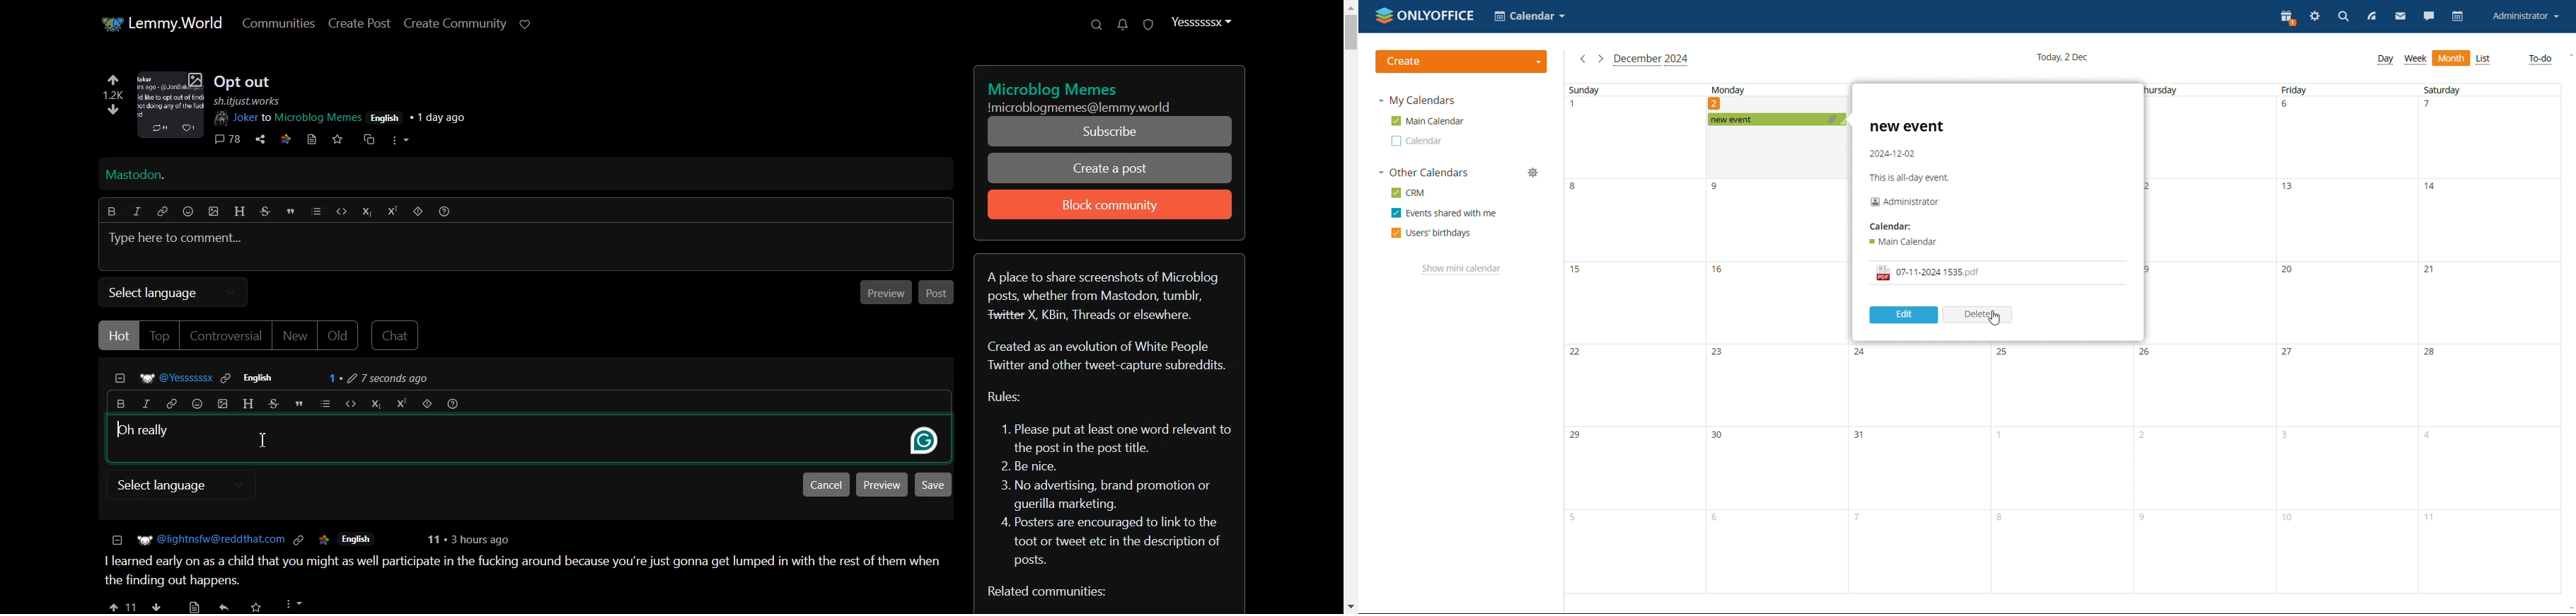  What do you see at coordinates (2295, 90) in the screenshot?
I see `Friday` at bounding box center [2295, 90].